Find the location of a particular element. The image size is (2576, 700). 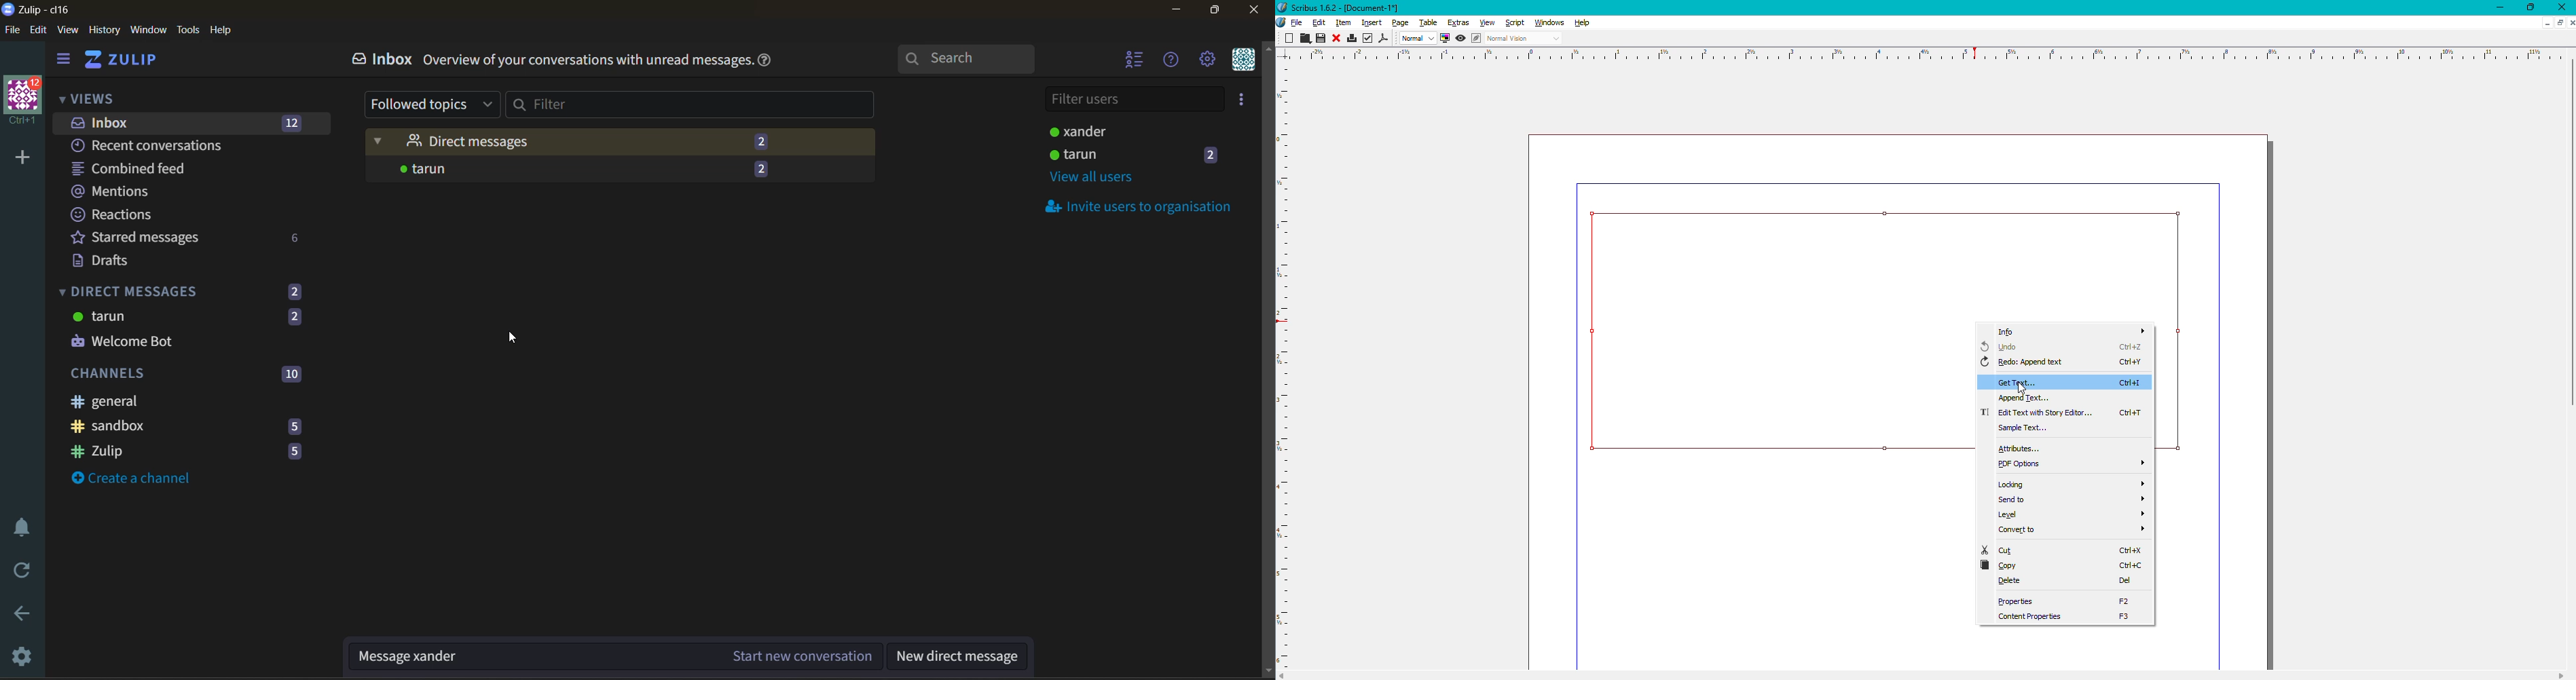

maximize is located at coordinates (1218, 9).